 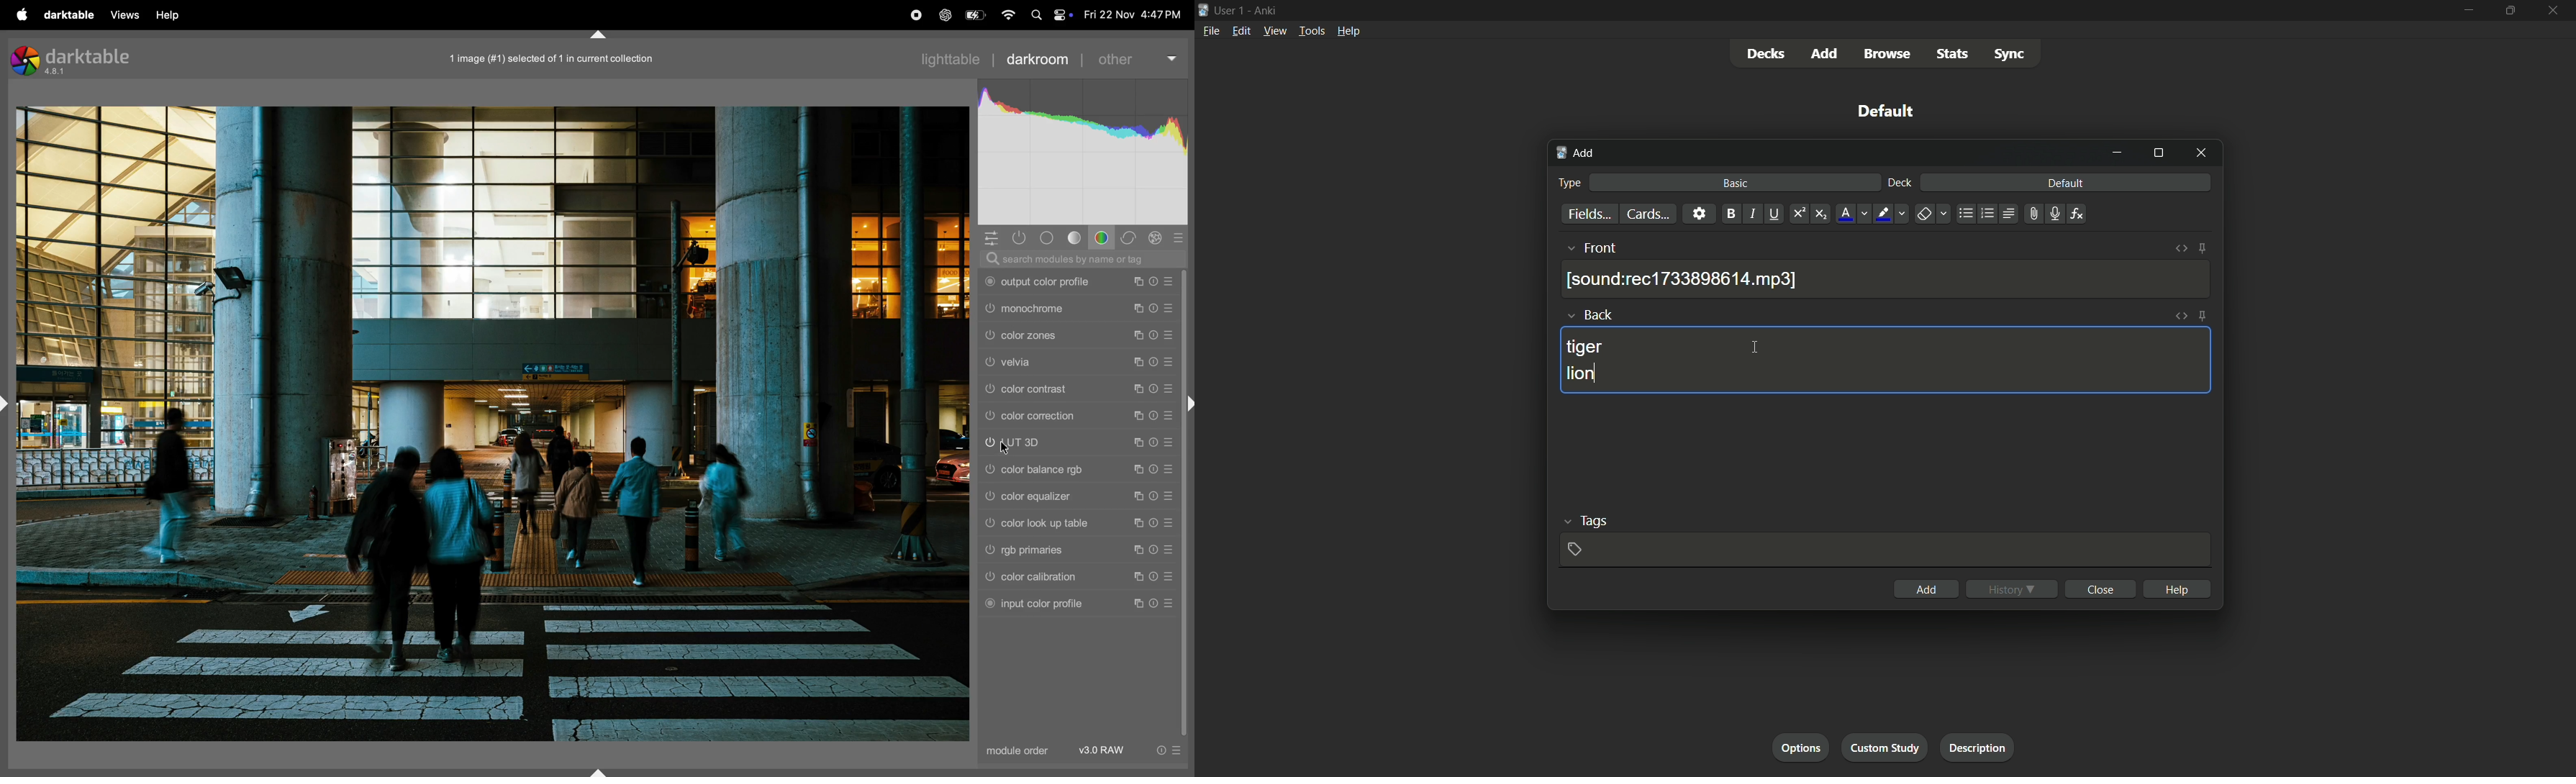 I want to click on default, so click(x=2065, y=183).